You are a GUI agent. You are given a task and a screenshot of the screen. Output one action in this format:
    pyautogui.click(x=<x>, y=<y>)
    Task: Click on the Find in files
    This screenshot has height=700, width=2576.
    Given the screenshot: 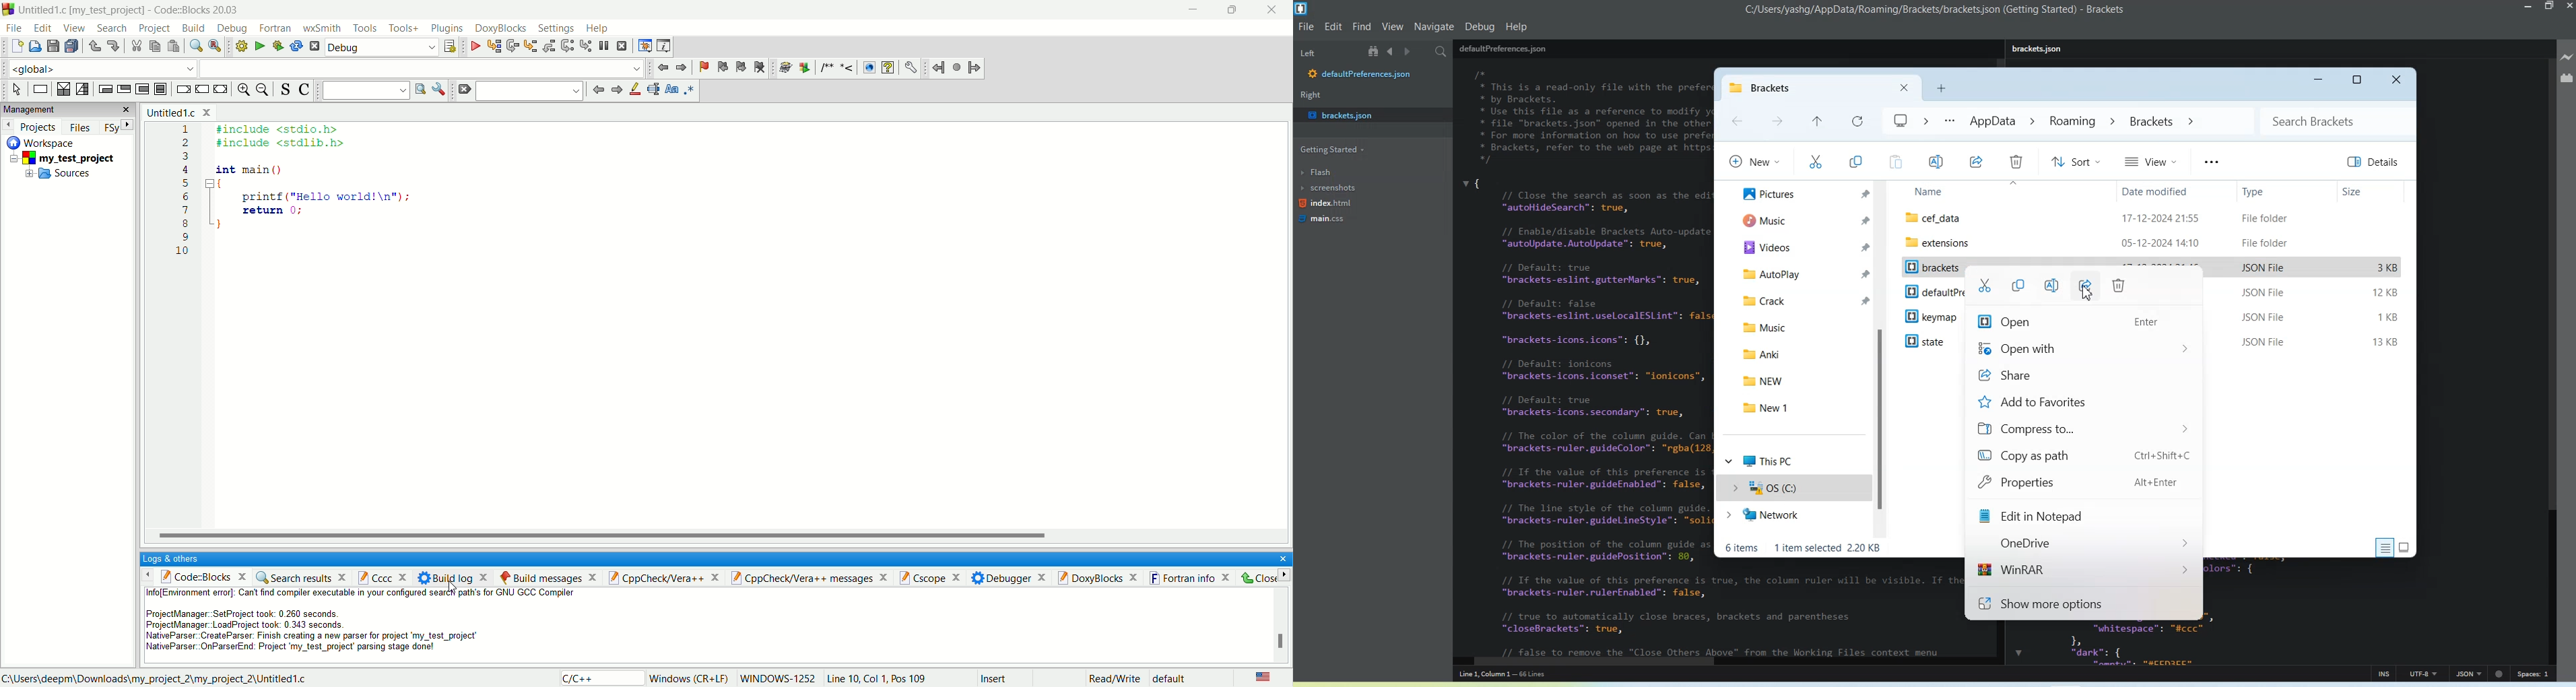 What is the action you would take?
    pyautogui.click(x=1443, y=52)
    